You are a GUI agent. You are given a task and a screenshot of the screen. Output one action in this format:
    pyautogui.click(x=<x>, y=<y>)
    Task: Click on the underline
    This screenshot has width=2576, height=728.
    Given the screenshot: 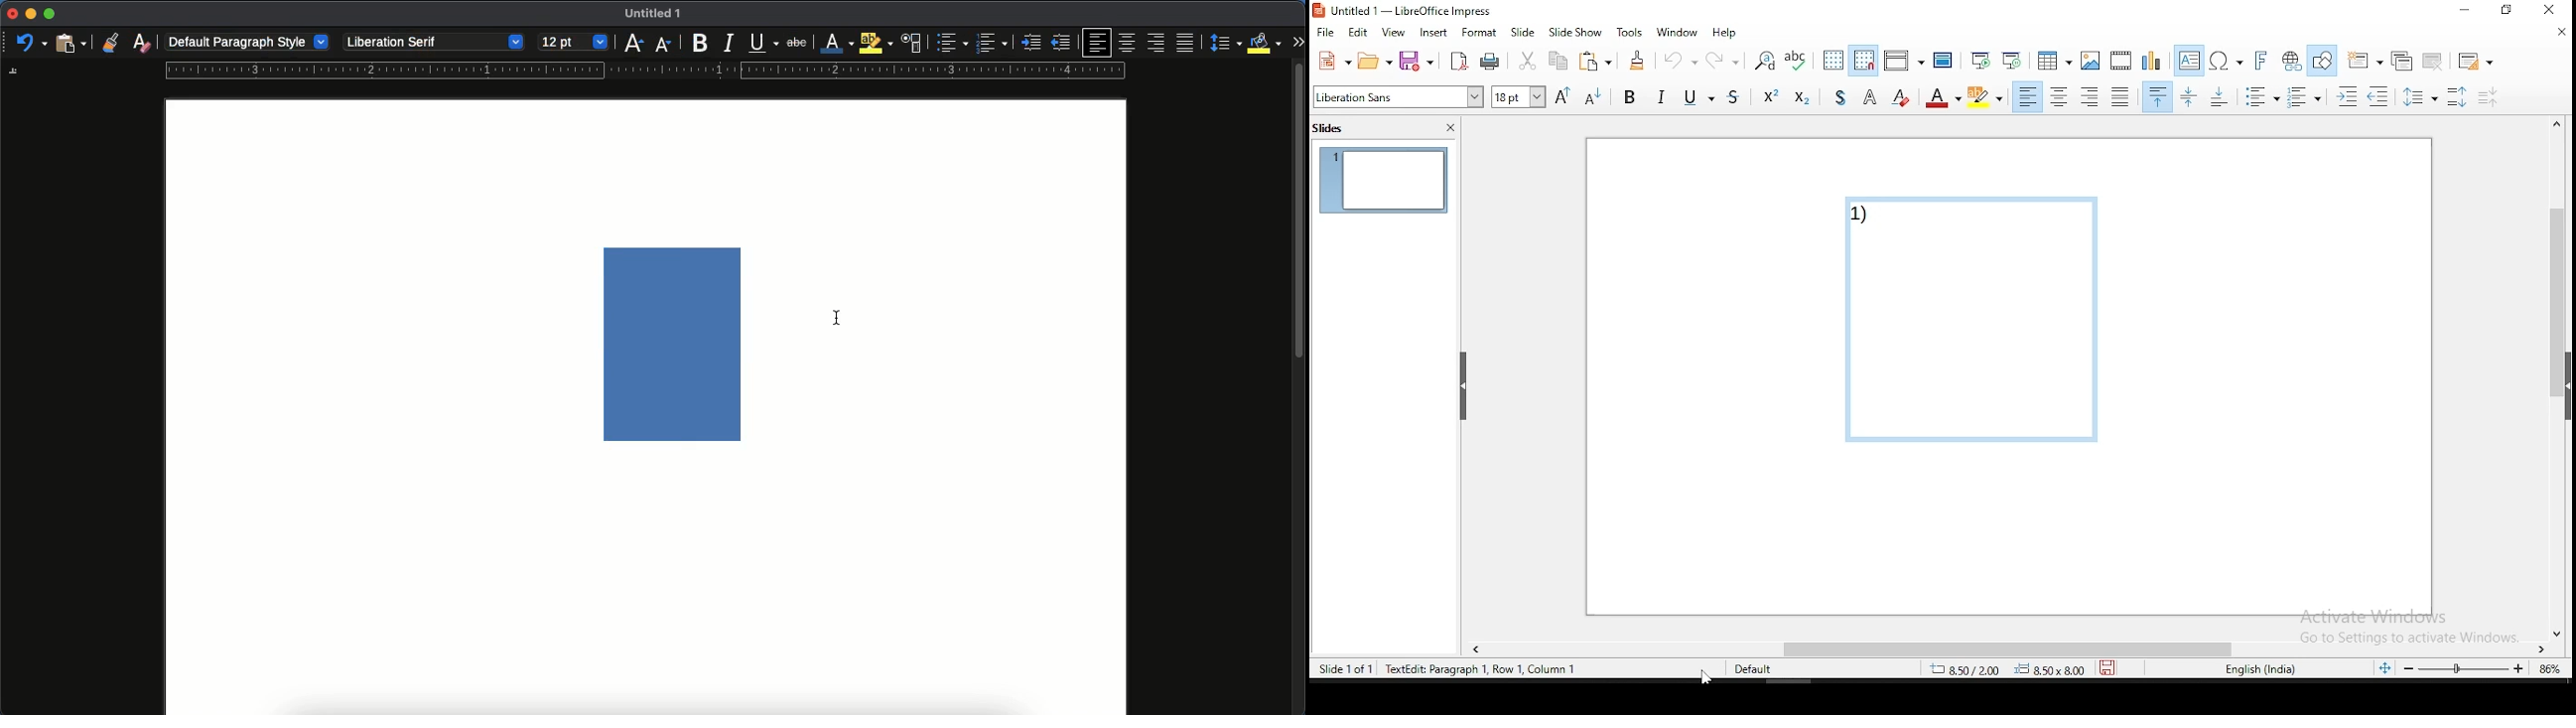 What is the action you would take?
    pyautogui.click(x=764, y=44)
    